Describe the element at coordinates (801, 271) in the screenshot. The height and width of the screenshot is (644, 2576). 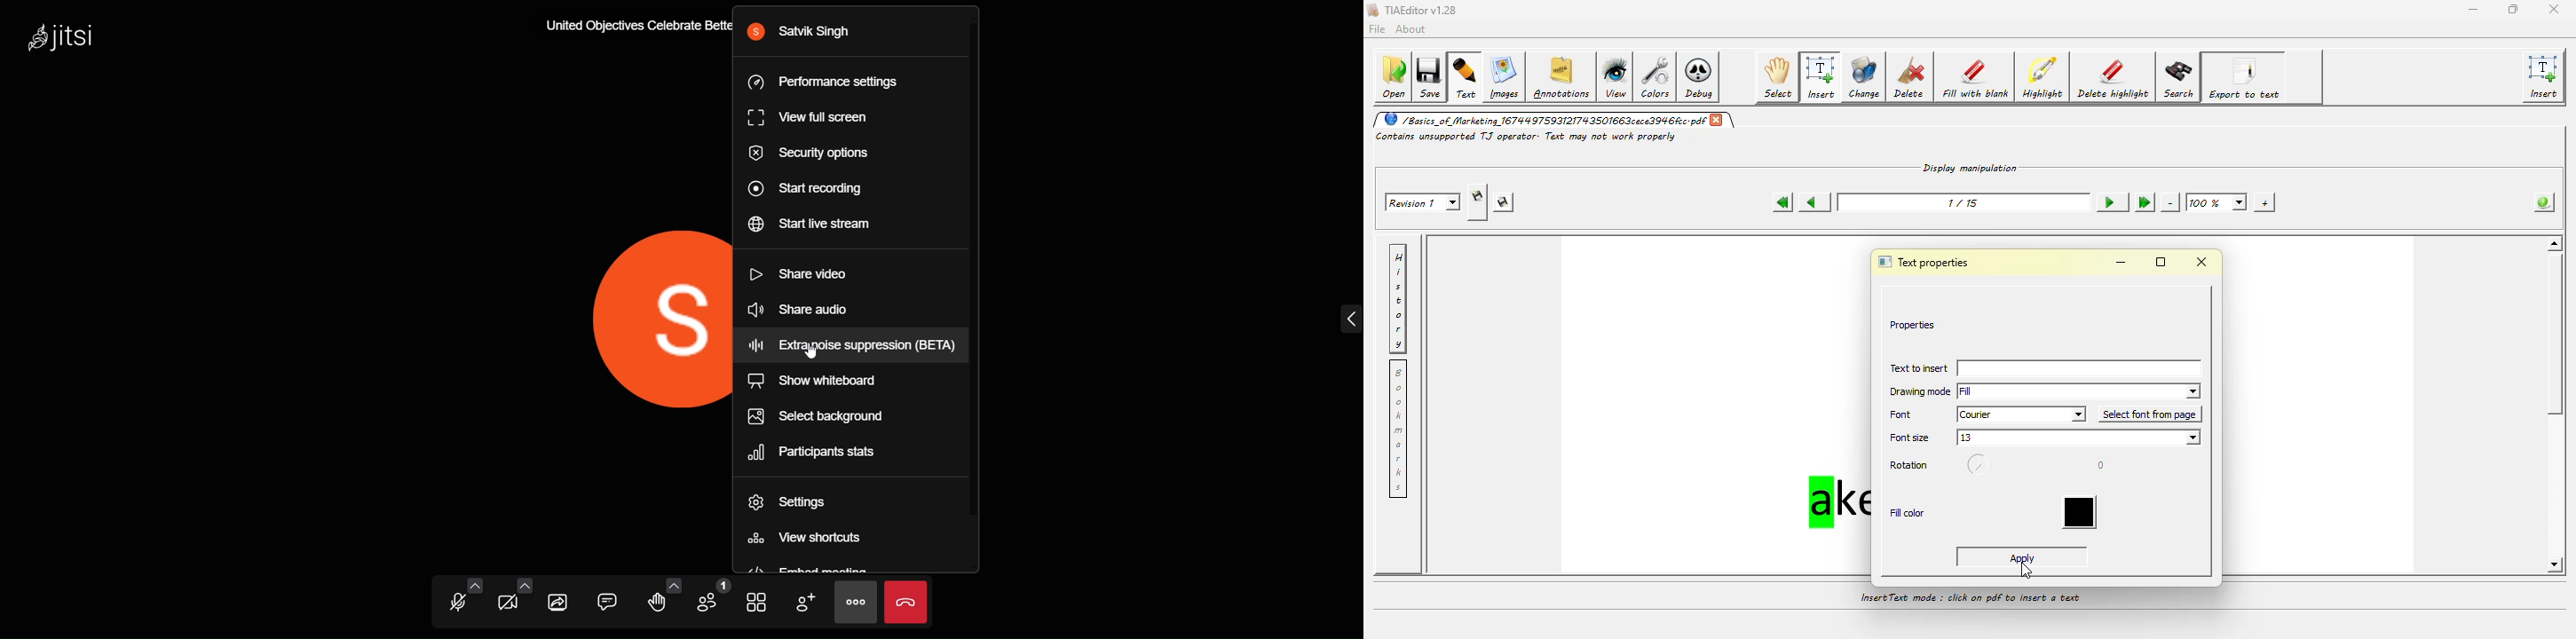
I see `share video` at that location.